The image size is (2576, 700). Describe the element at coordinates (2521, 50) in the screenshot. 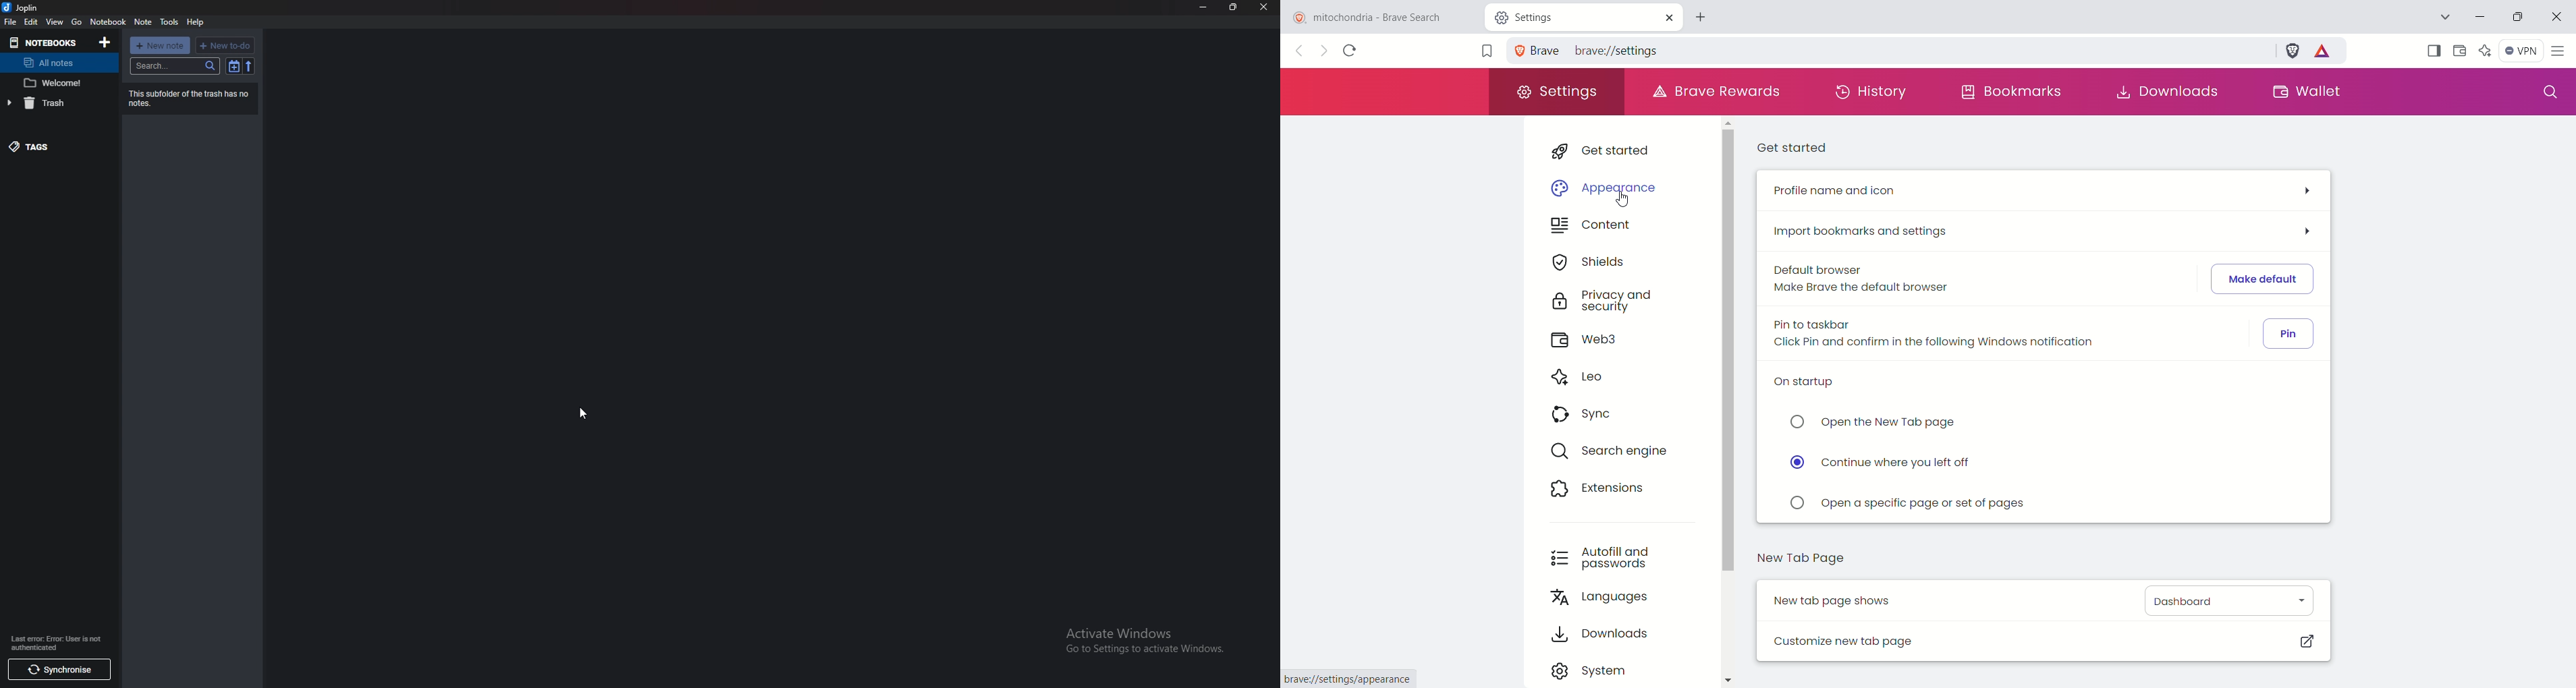

I see `VPN` at that location.